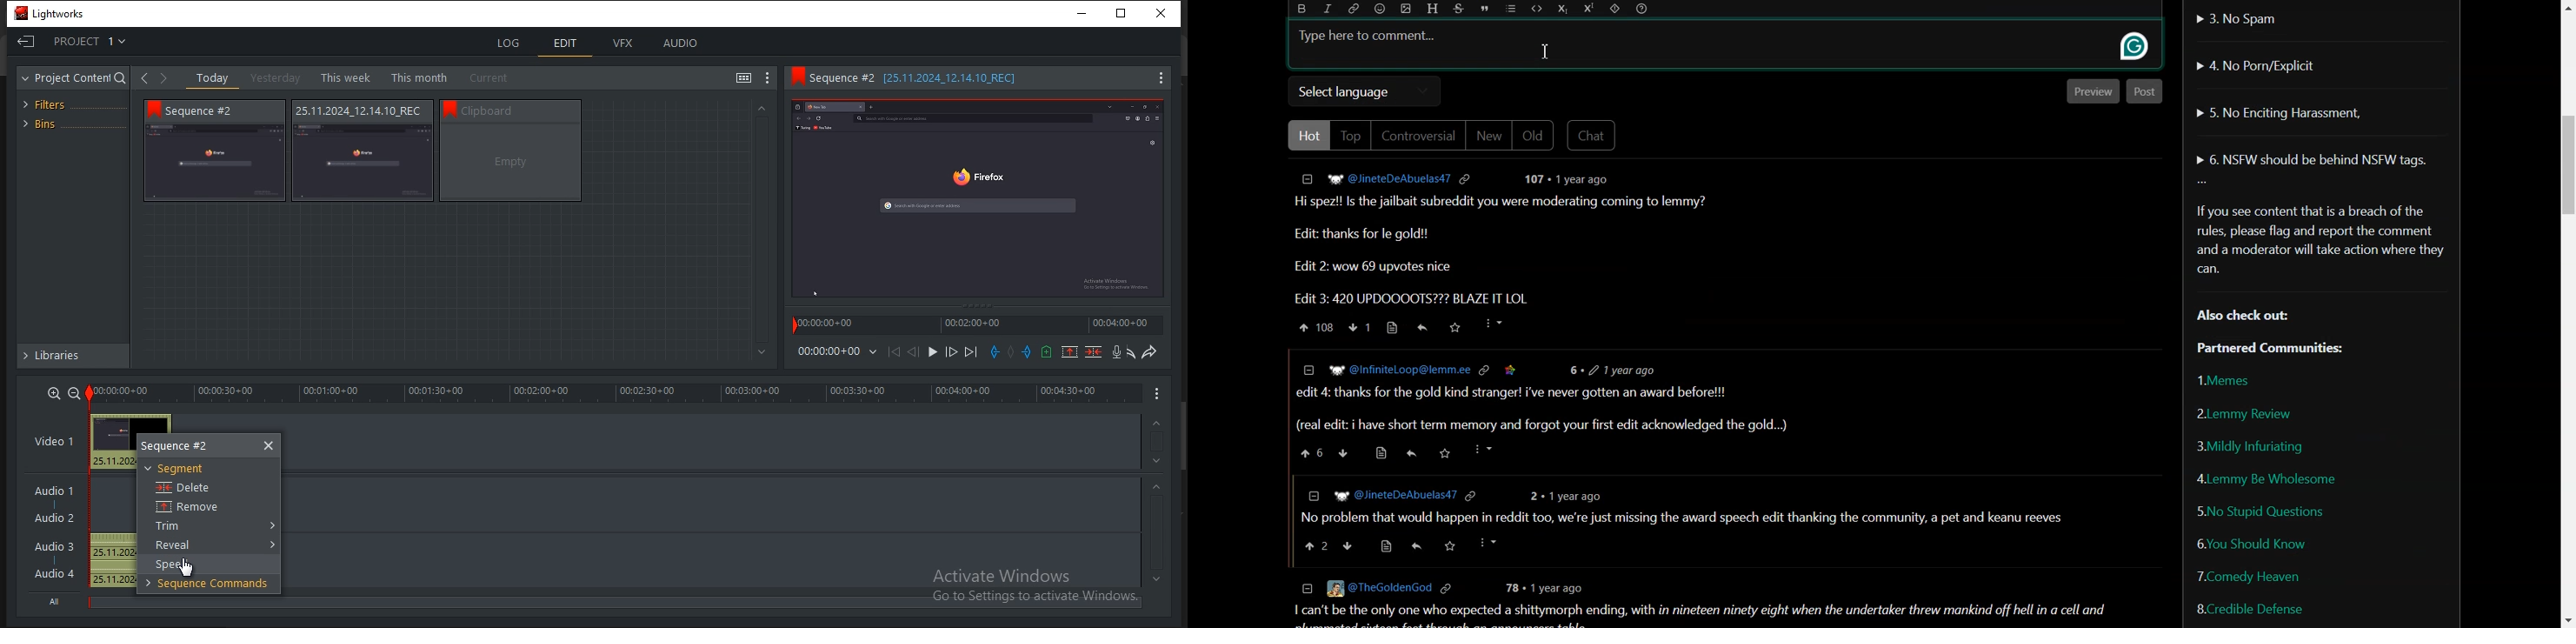 The width and height of the screenshot is (2576, 644). I want to click on timeline navigation up arrow, so click(1156, 486).